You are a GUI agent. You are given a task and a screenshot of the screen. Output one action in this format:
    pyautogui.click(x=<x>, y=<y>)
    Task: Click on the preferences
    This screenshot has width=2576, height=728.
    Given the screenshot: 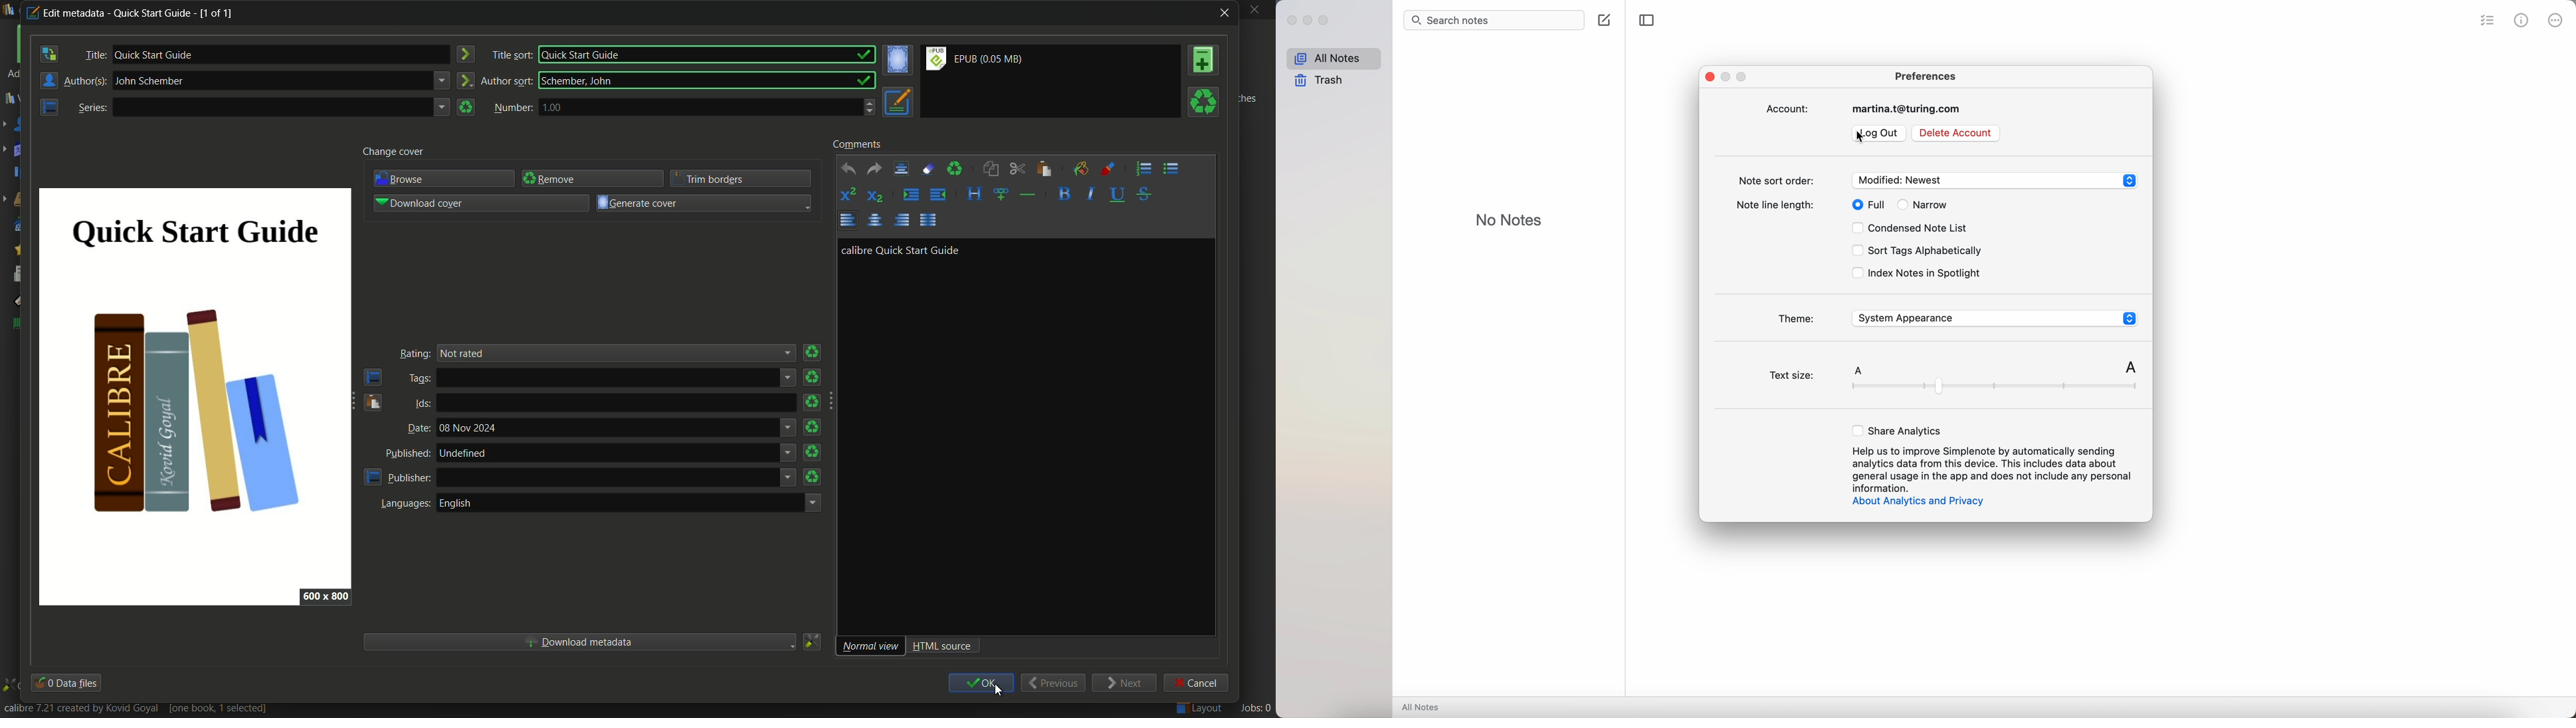 What is the action you would take?
    pyautogui.click(x=1927, y=76)
    